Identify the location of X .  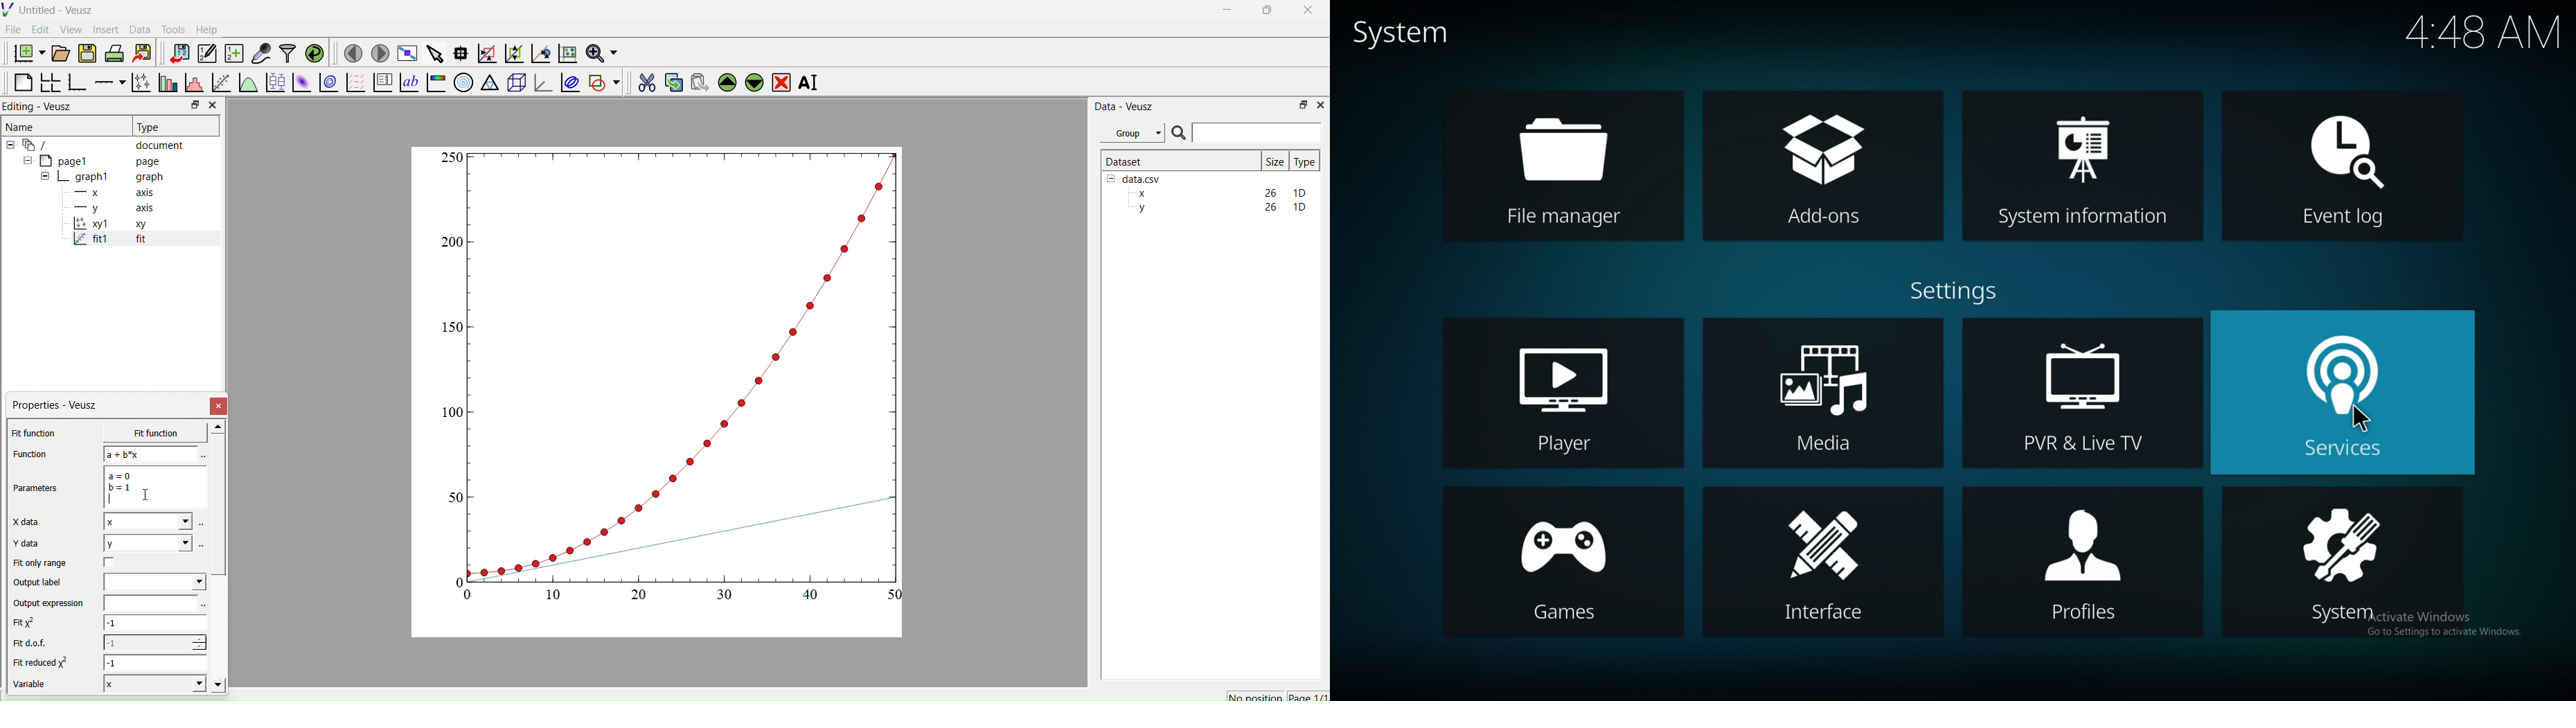
(152, 683).